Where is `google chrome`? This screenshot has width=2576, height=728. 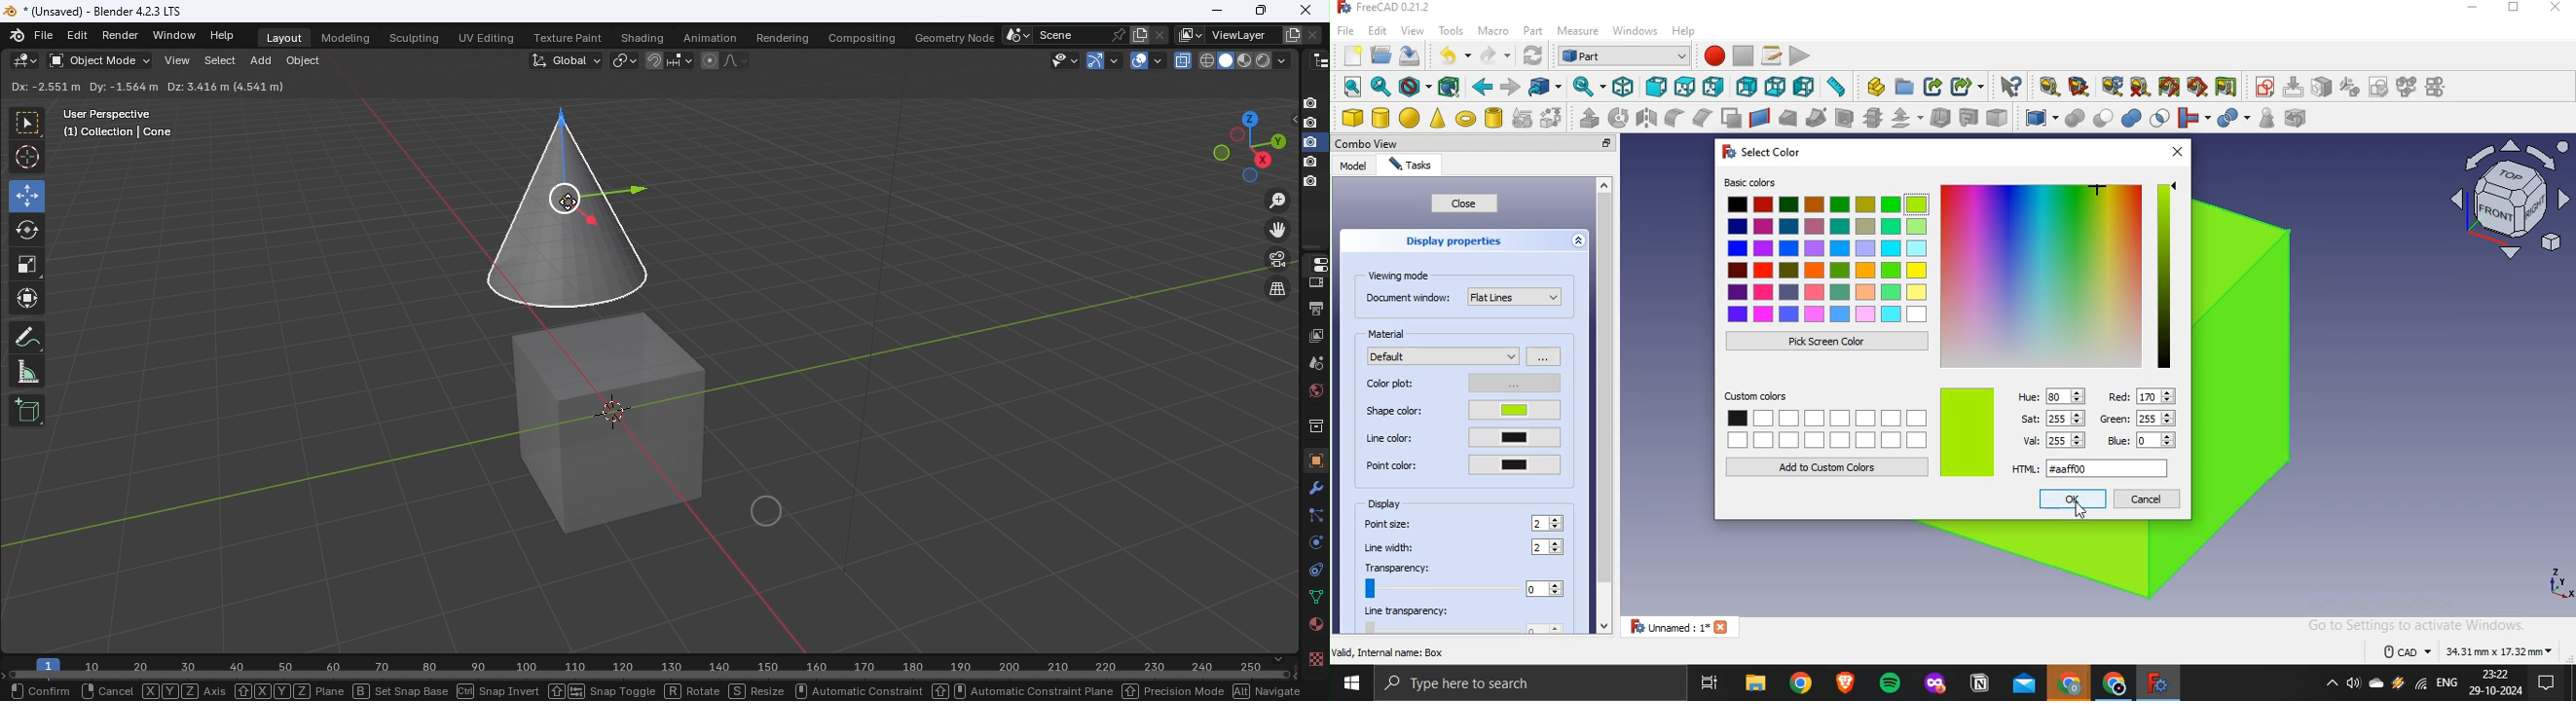 google chrome is located at coordinates (2111, 685).